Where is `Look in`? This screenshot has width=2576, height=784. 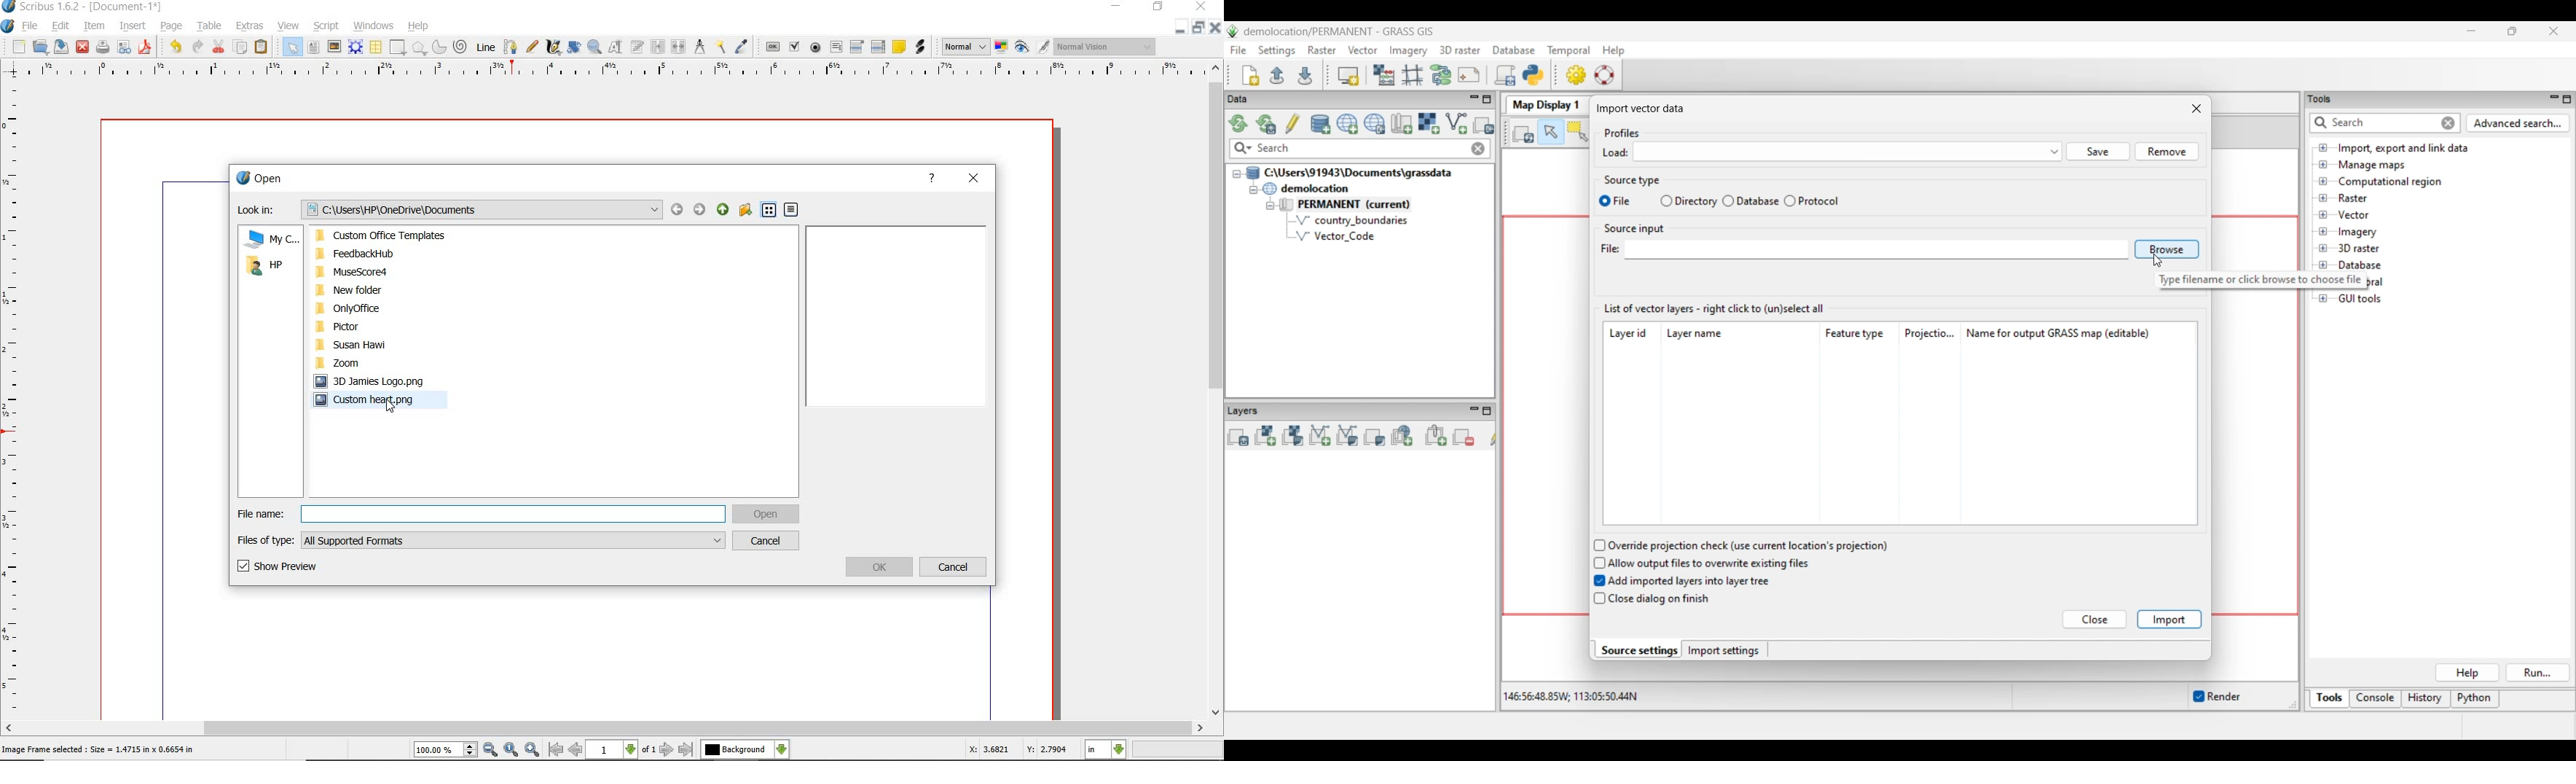
Look in is located at coordinates (450, 211).